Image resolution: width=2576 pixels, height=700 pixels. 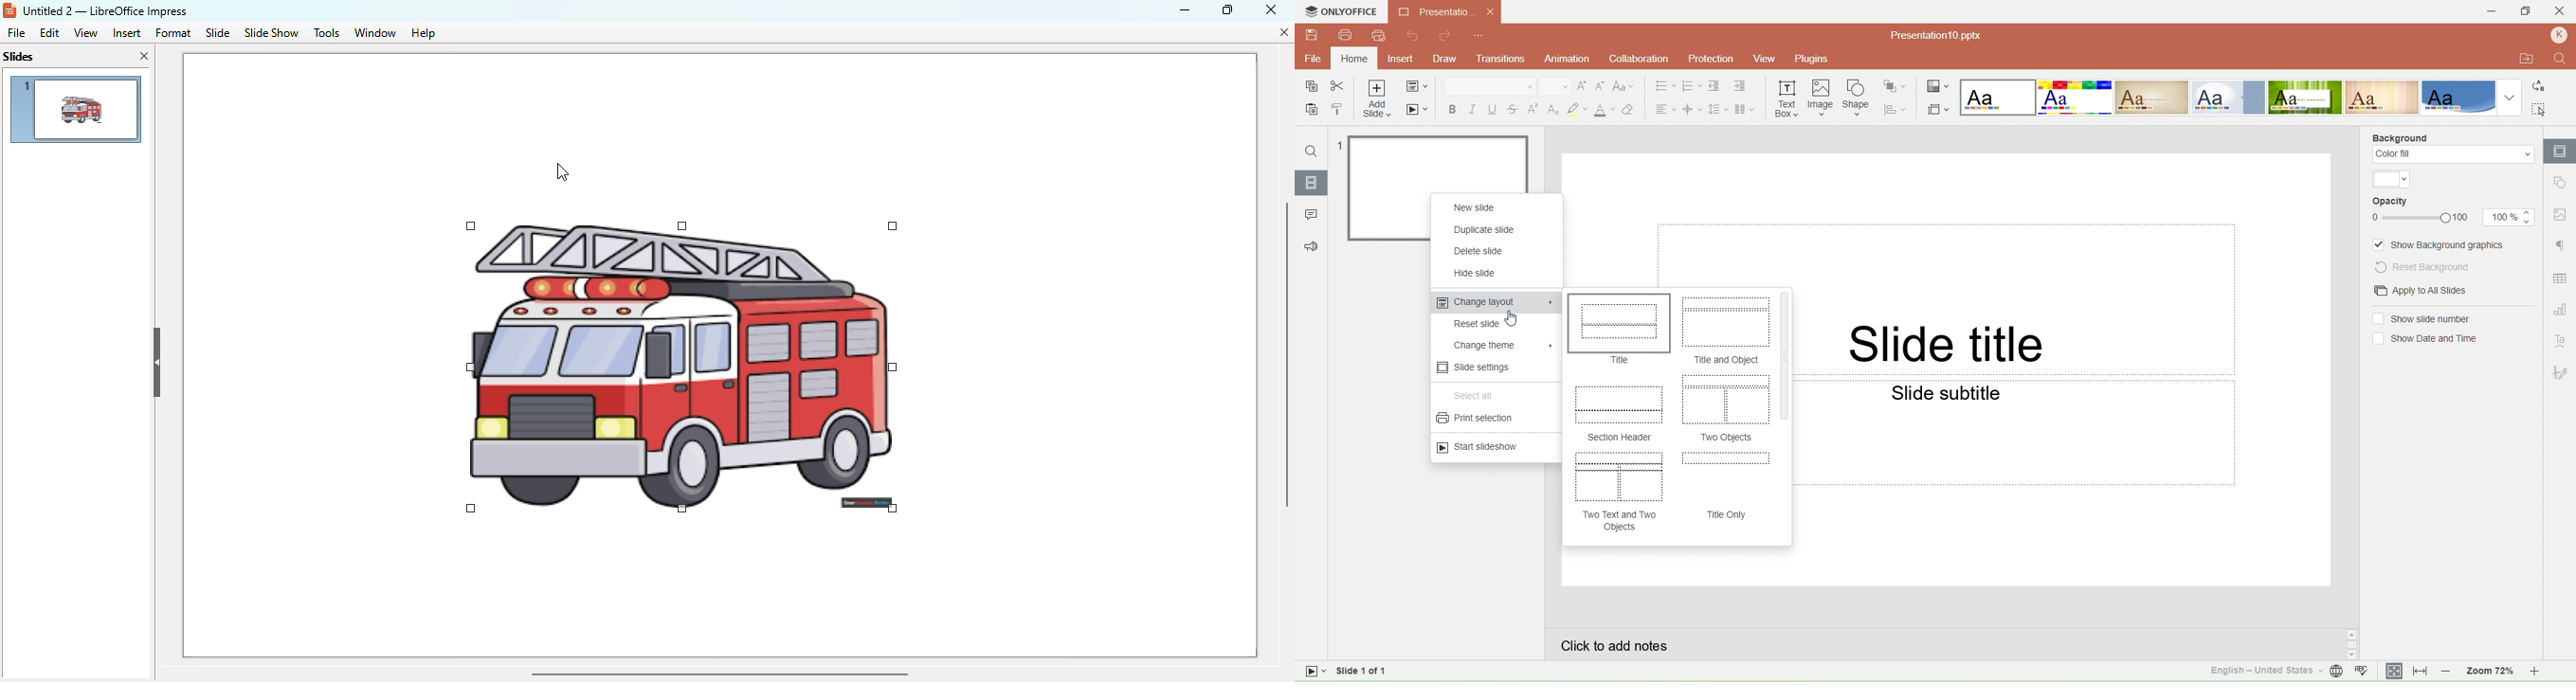 I want to click on Start slideshow, so click(x=1482, y=447).